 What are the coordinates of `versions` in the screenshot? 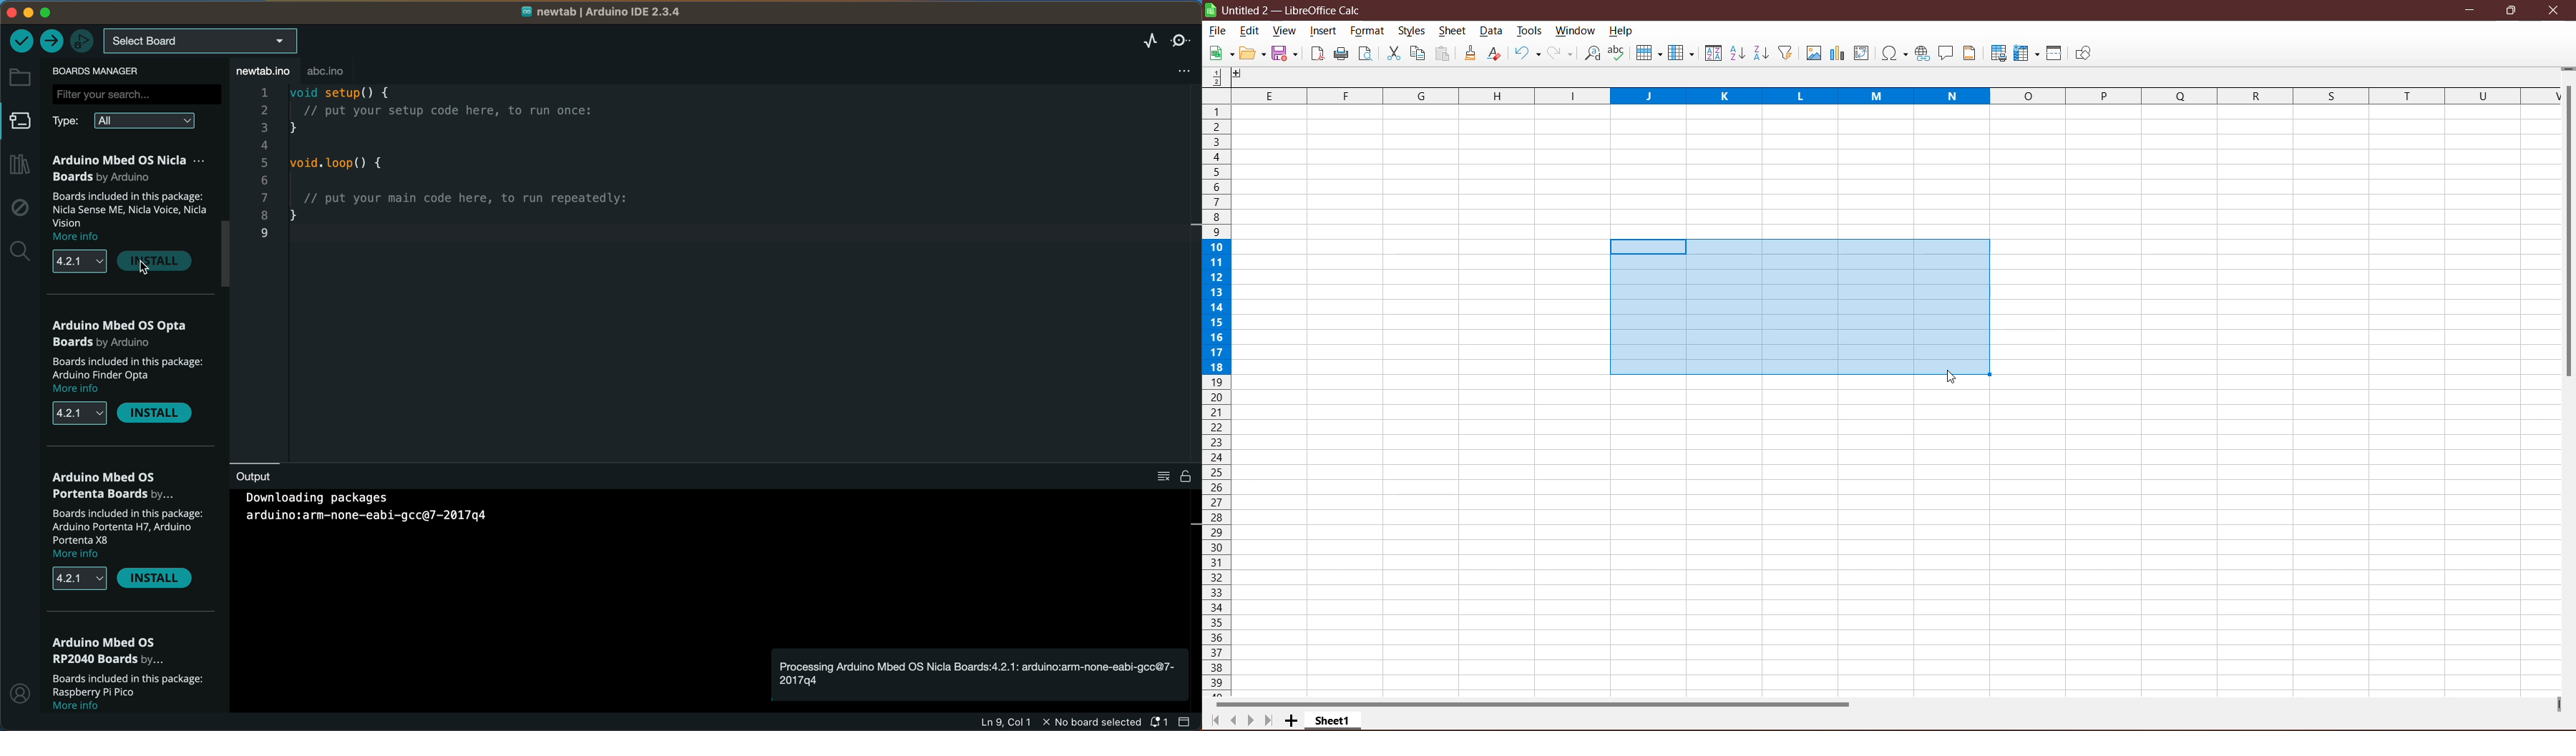 It's located at (80, 578).